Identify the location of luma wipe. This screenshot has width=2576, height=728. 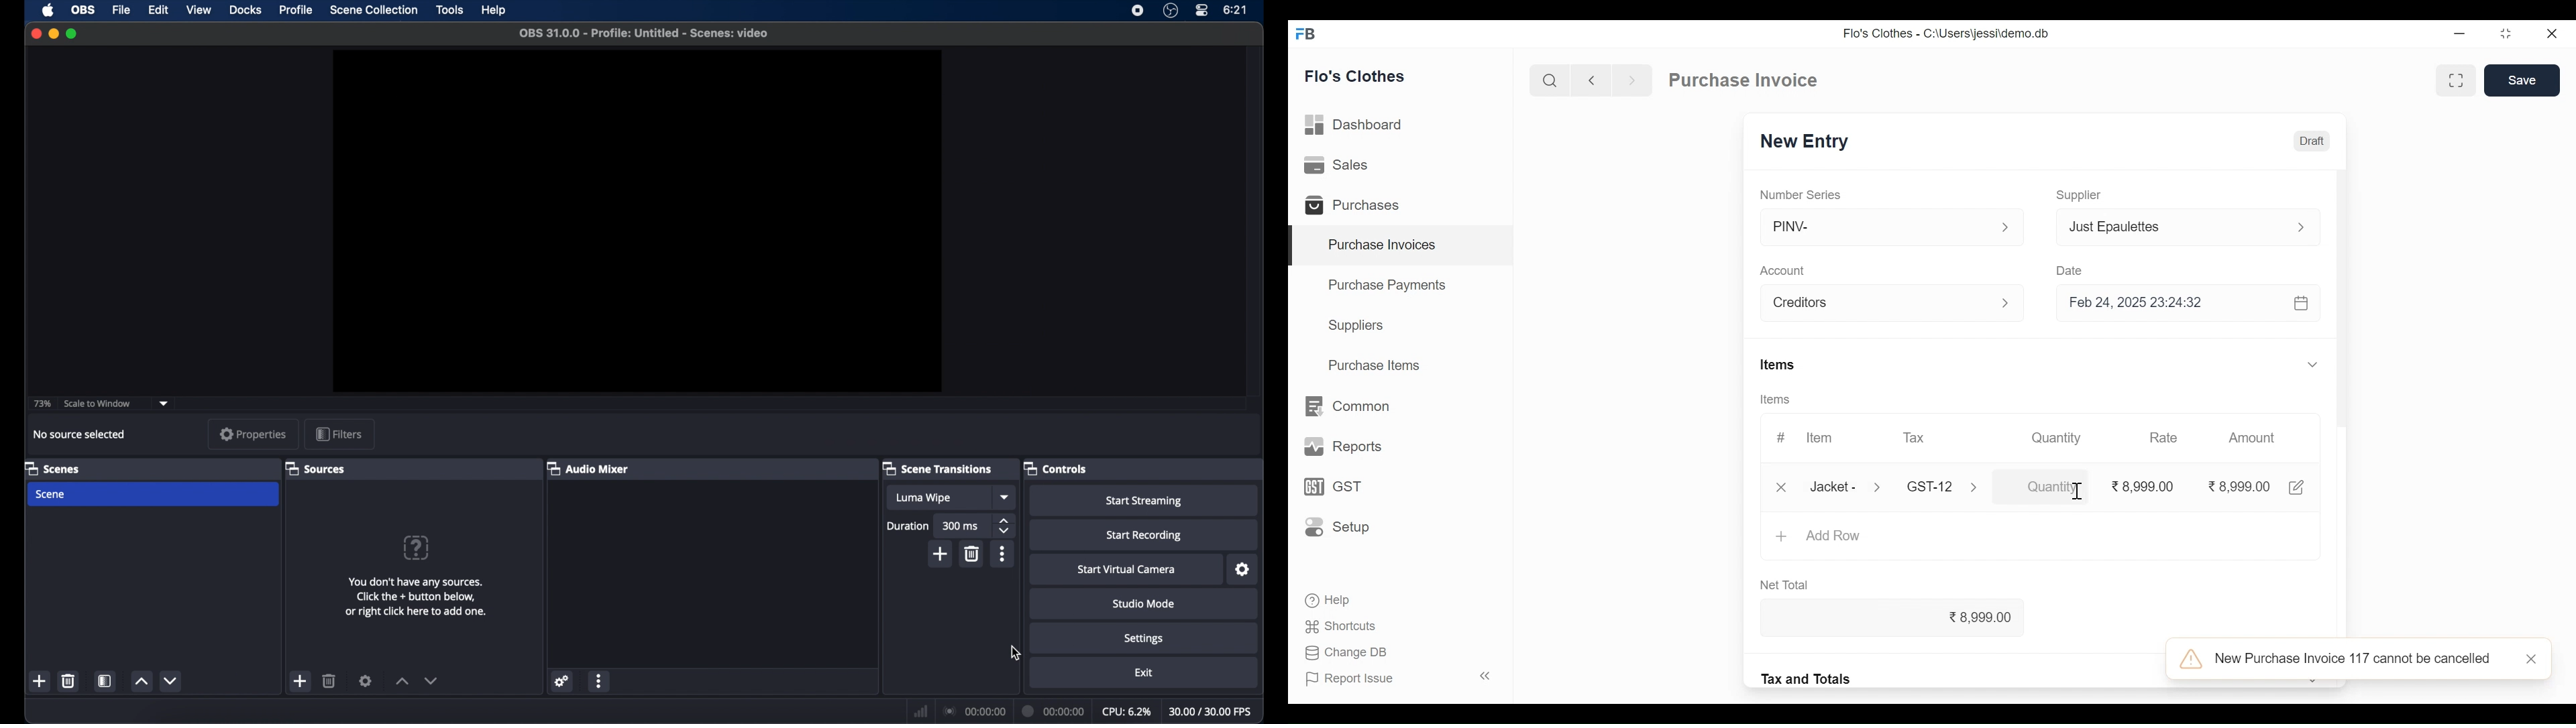
(923, 497).